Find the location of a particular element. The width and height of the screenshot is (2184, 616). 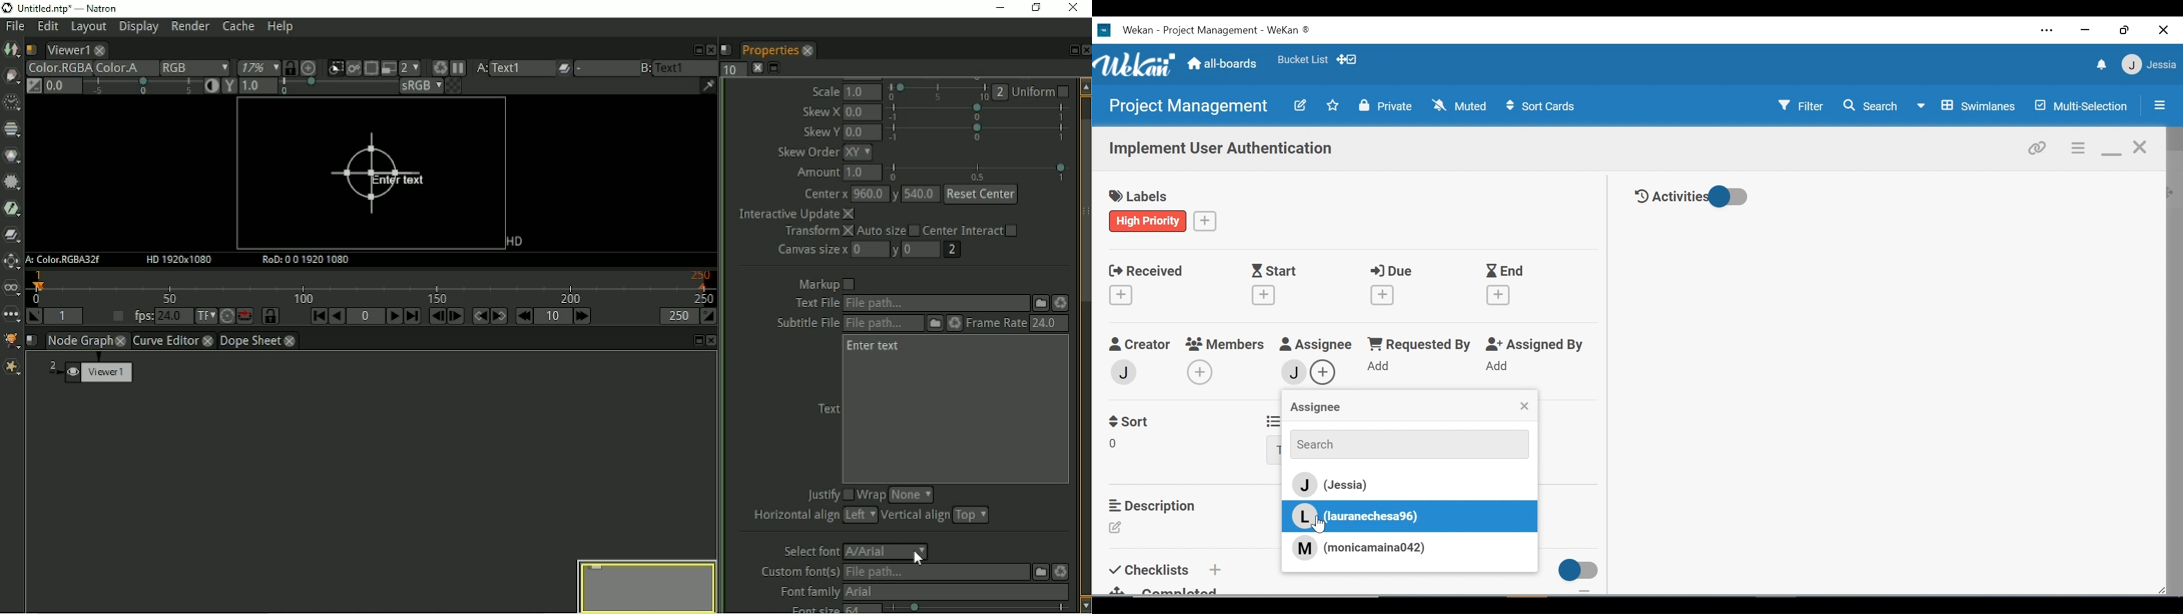

Implement User Authentication is located at coordinates (1222, 150).